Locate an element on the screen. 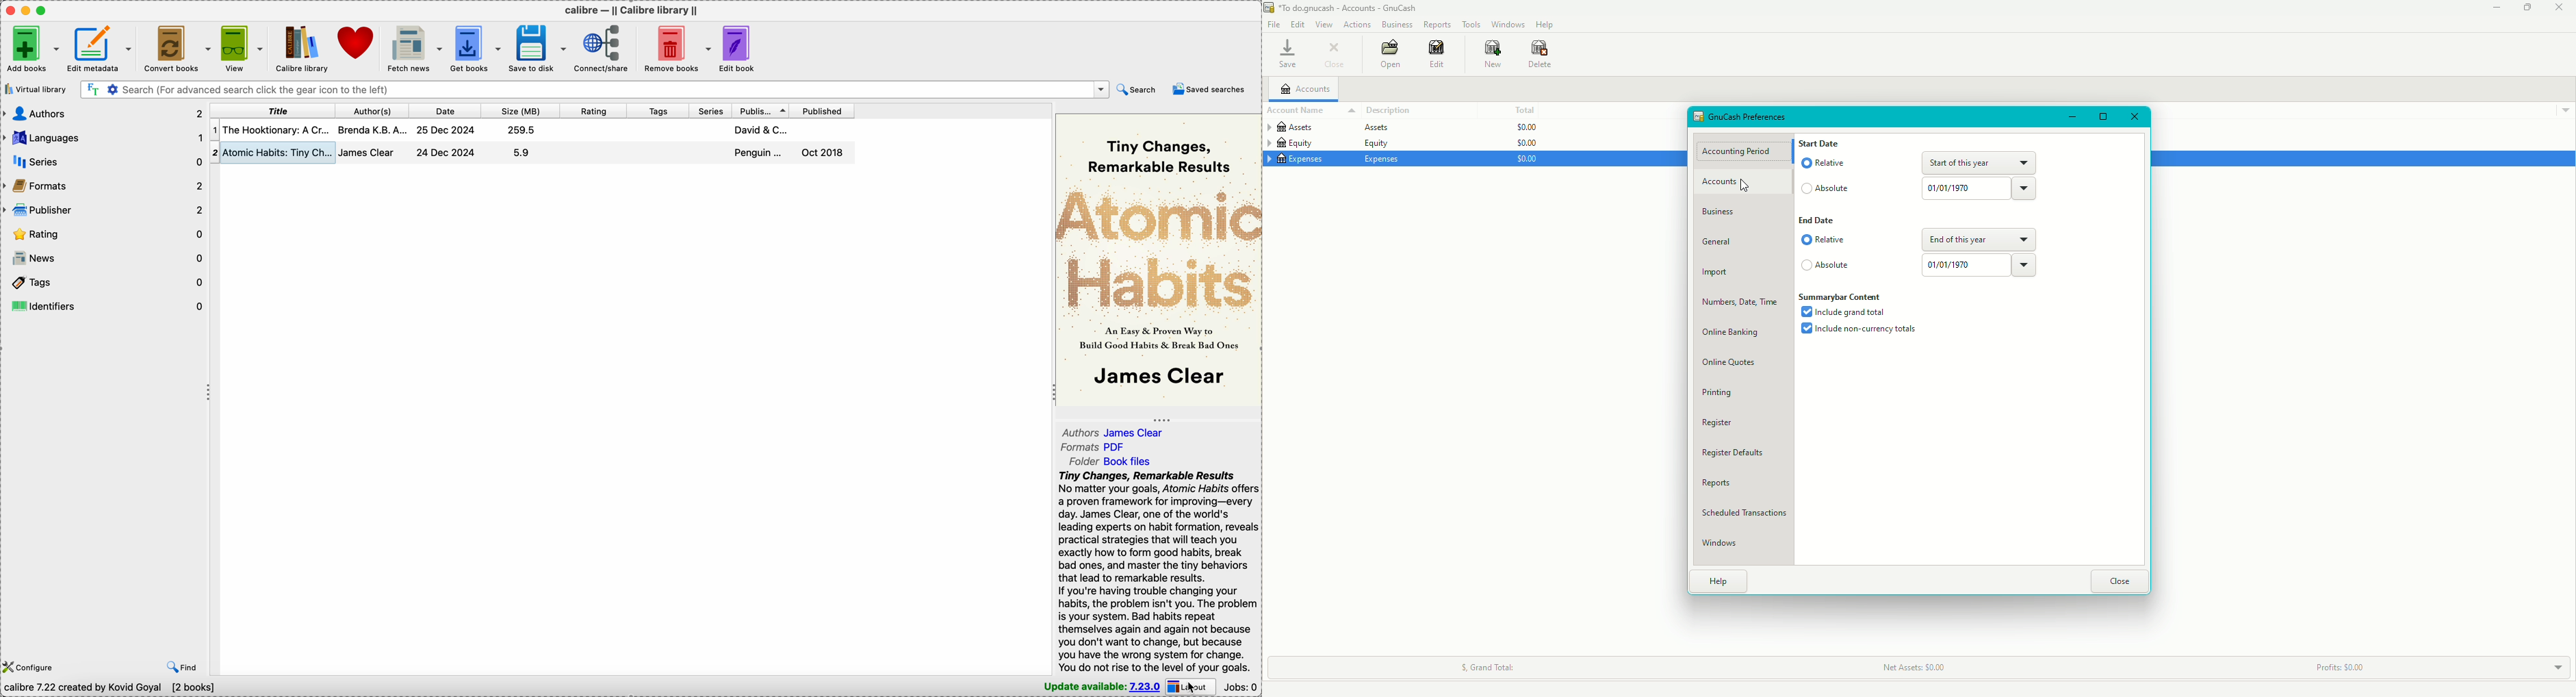 The image size is (2576, 700). advanced search is located at coordinates (112, 89).